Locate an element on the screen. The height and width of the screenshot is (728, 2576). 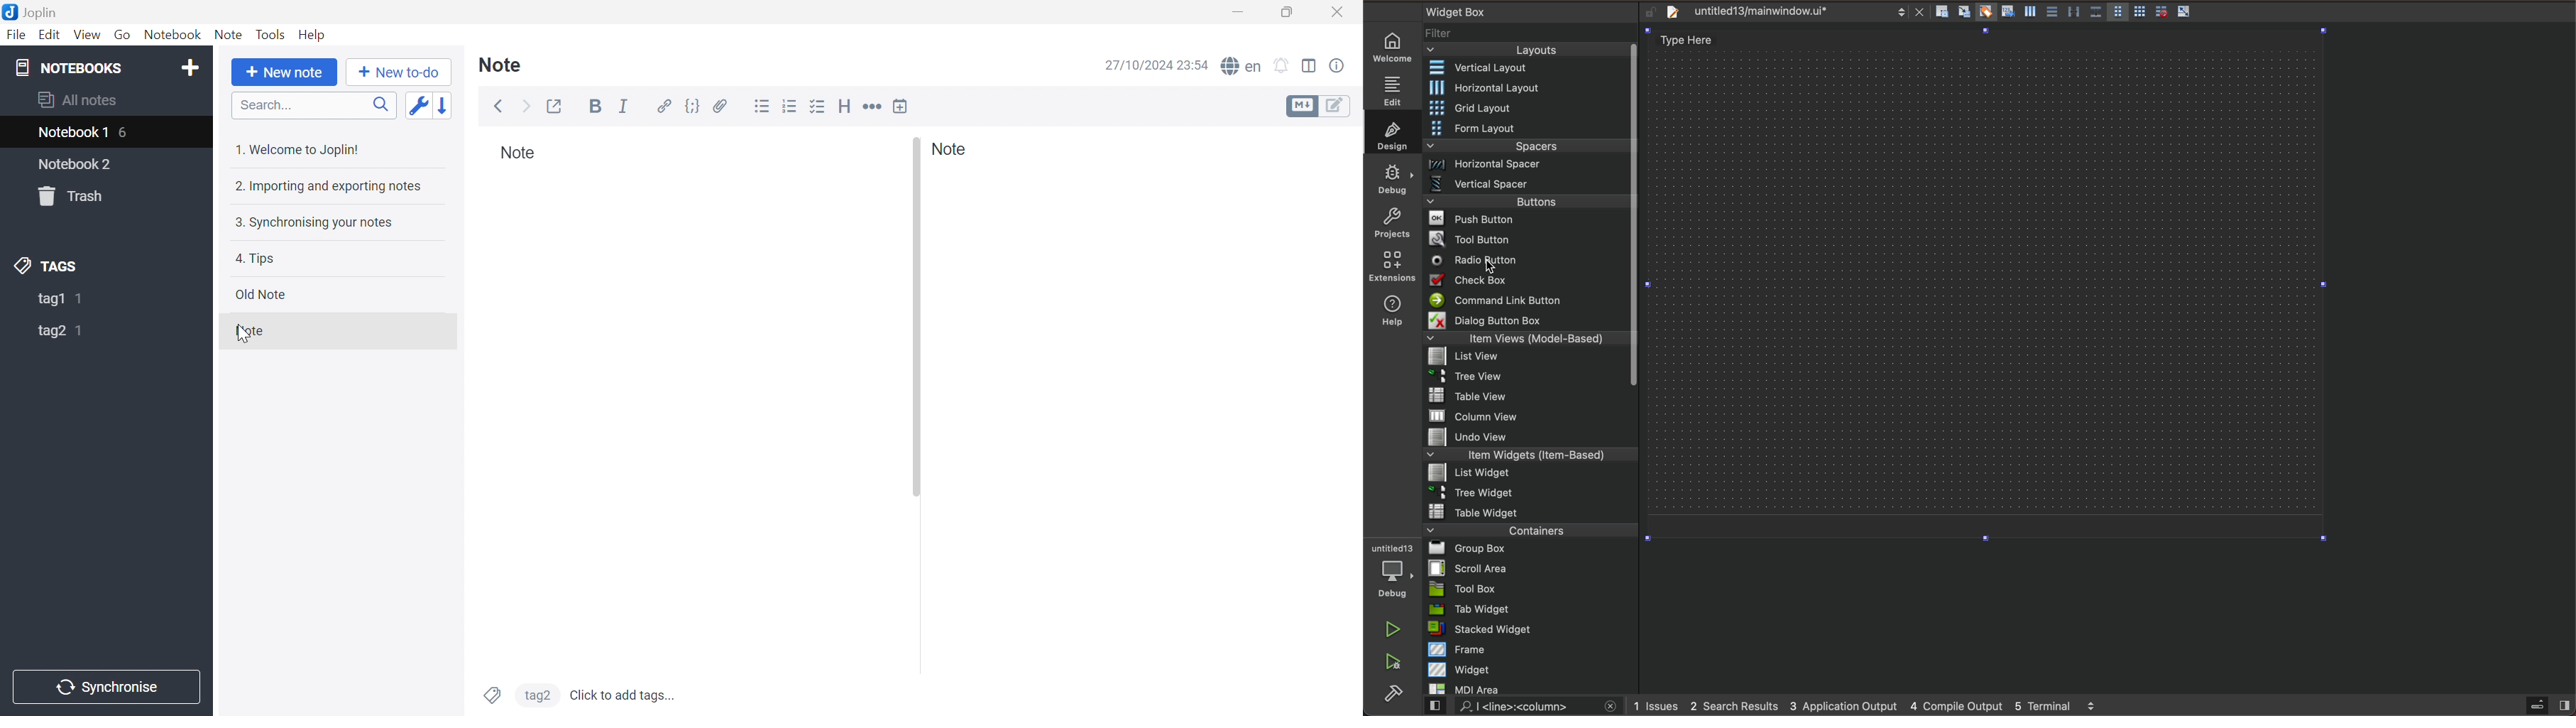
Add notebook is located at coordinates (191, 67).